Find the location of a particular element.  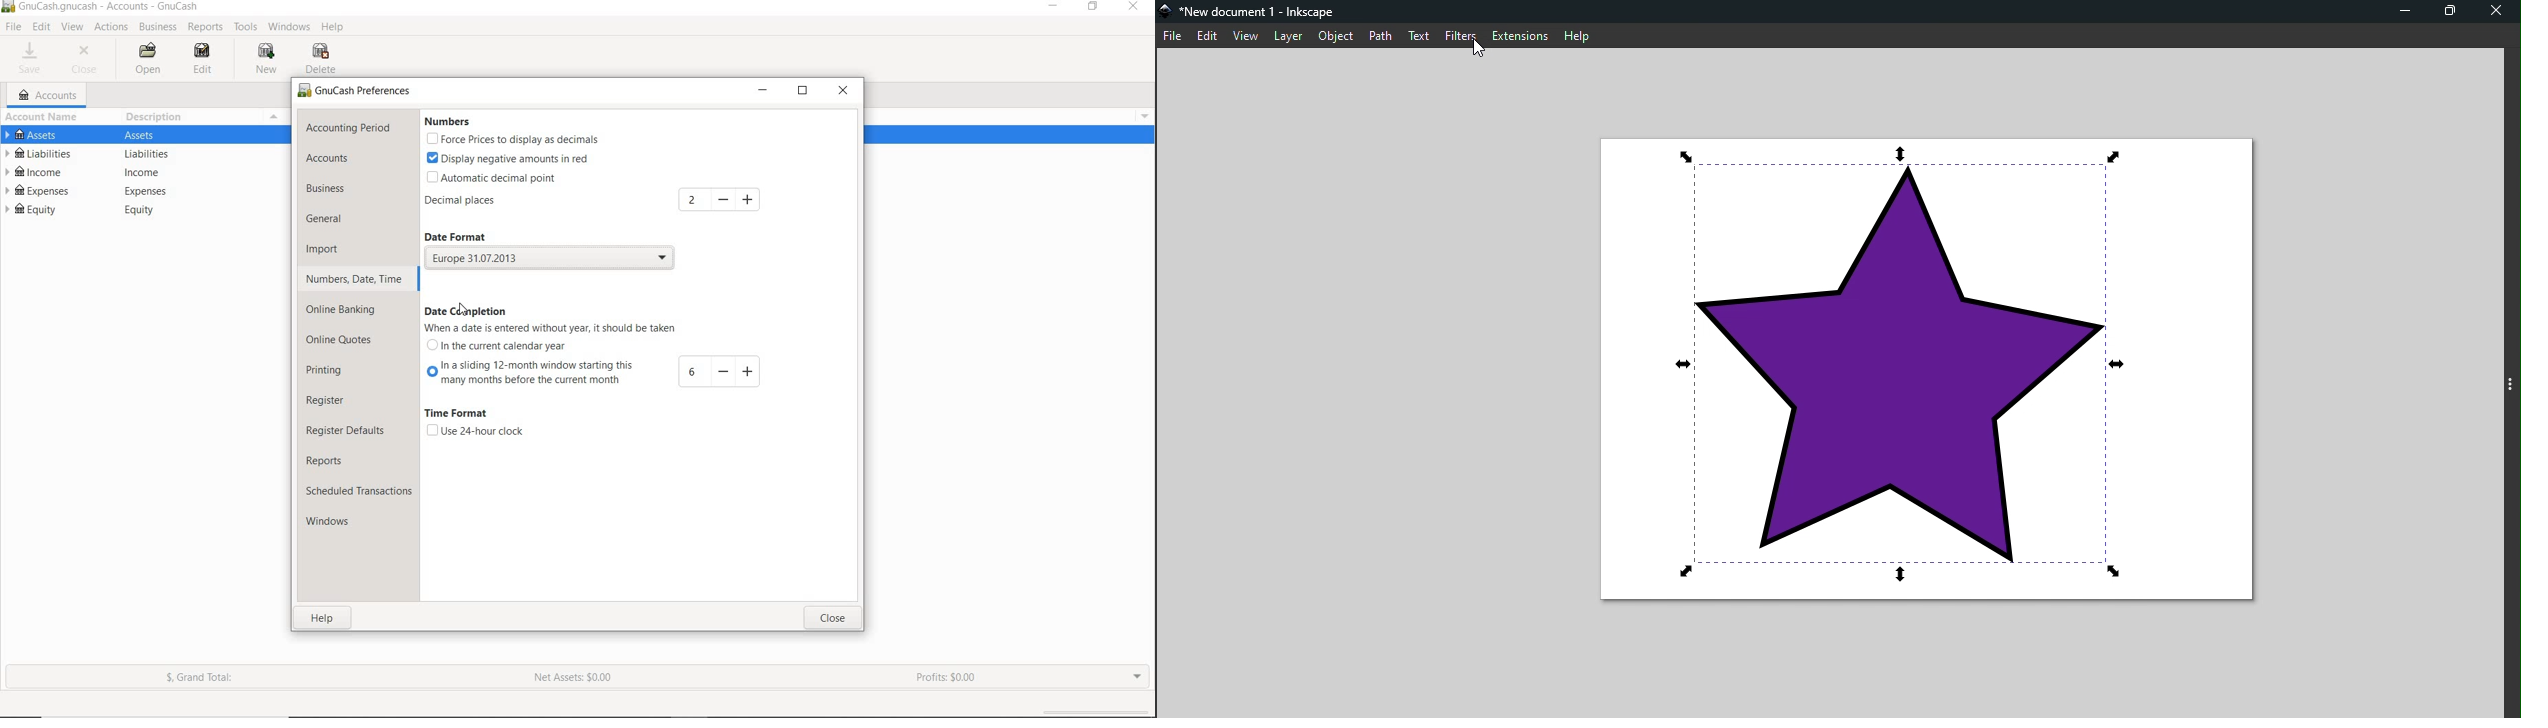

help is located at coordinates (324, 620).